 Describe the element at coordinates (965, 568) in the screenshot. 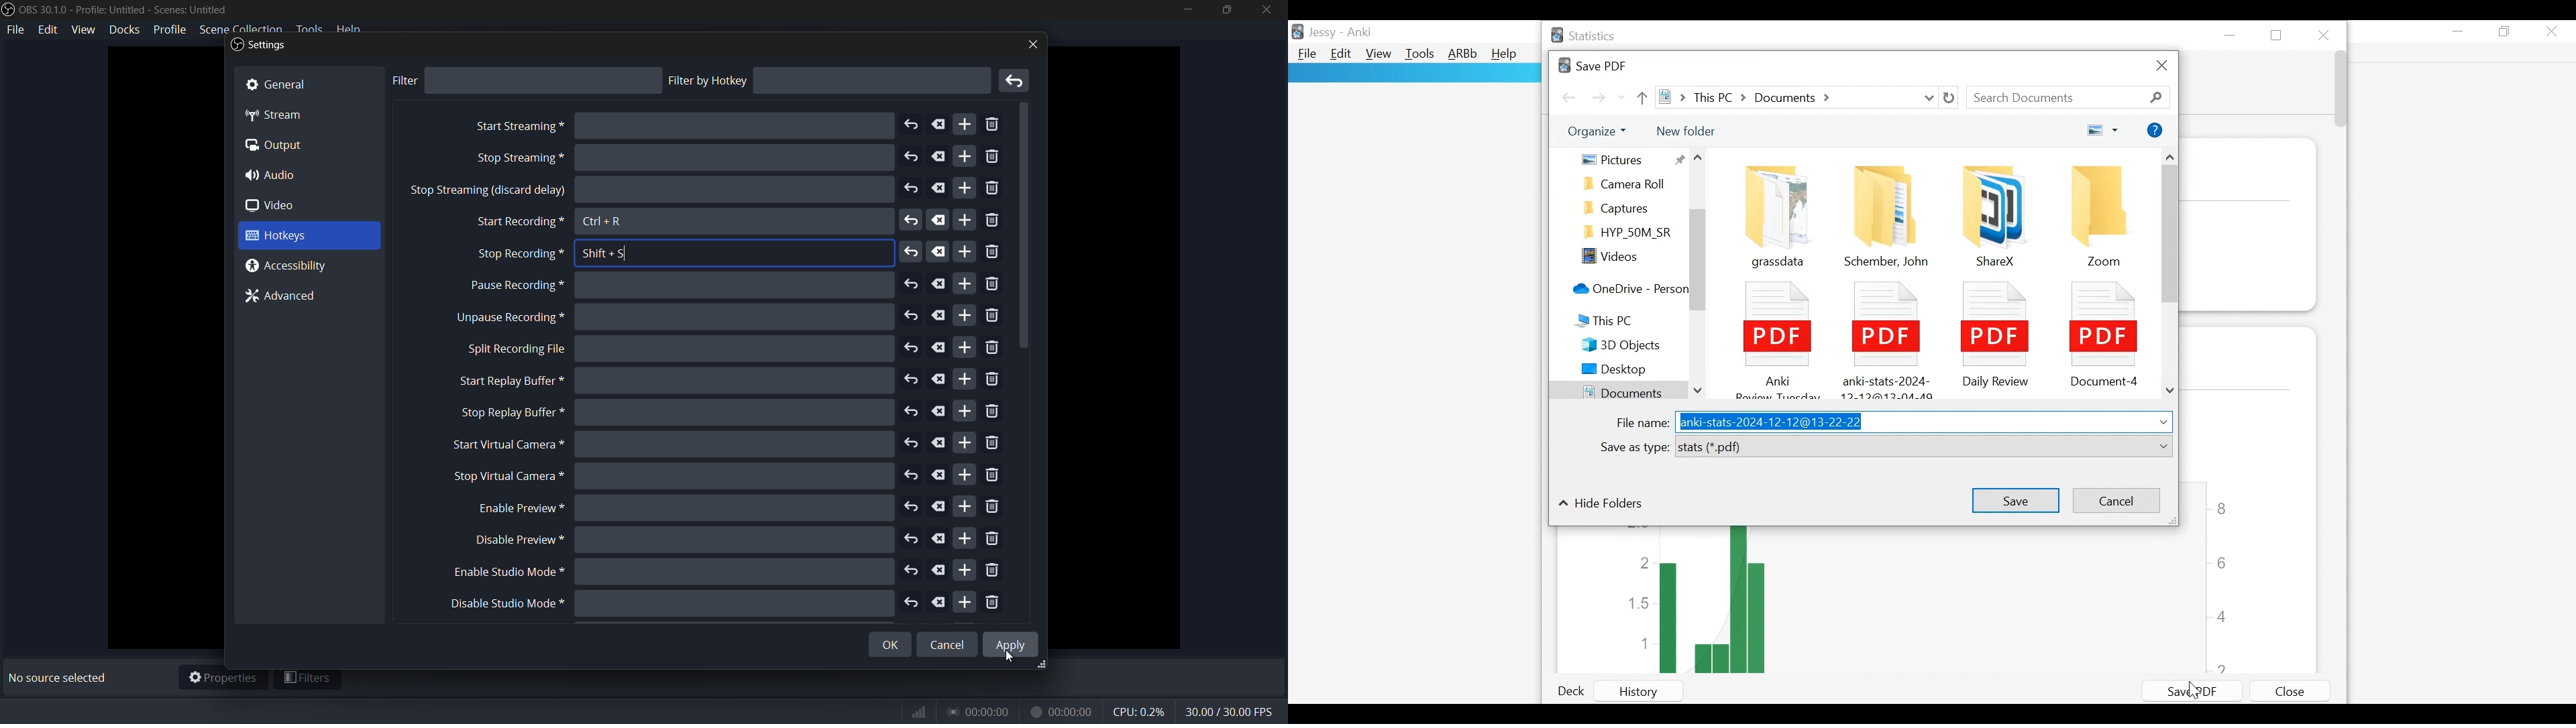

I see `add more` at that location.